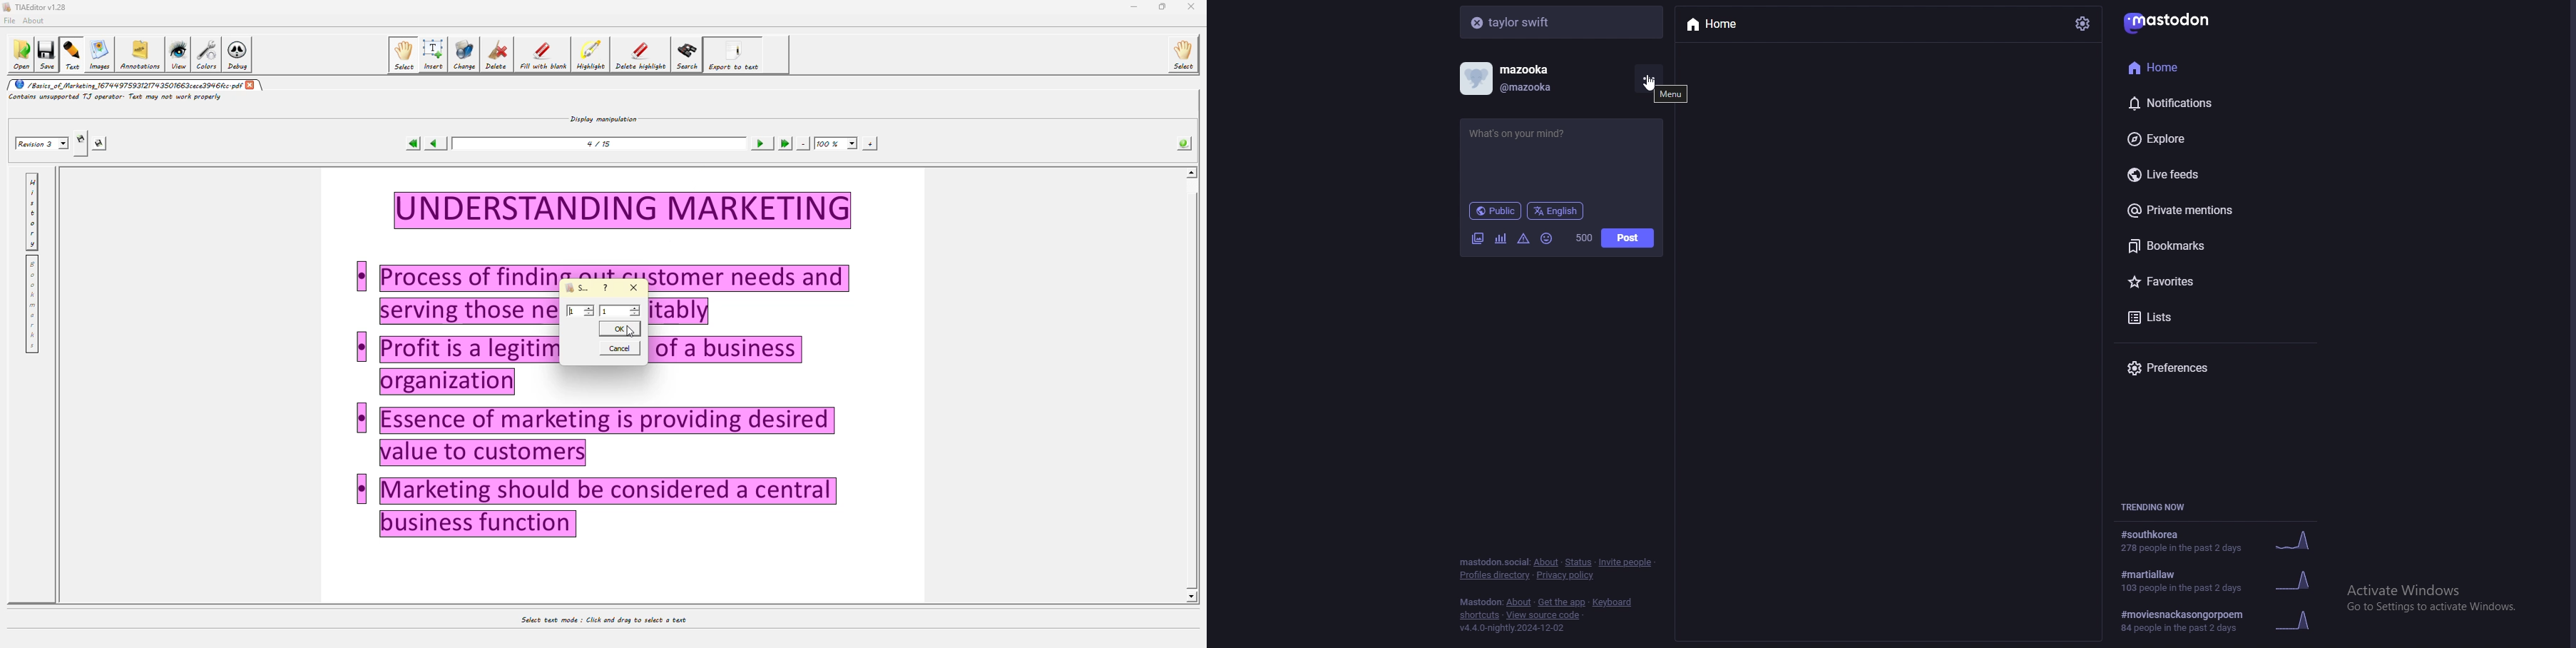 This screenshot has width=2576, height=672. What do you see at coordinates (1519, 602) in the screenshot?
I see `about` at bounding box center [1519, 602].